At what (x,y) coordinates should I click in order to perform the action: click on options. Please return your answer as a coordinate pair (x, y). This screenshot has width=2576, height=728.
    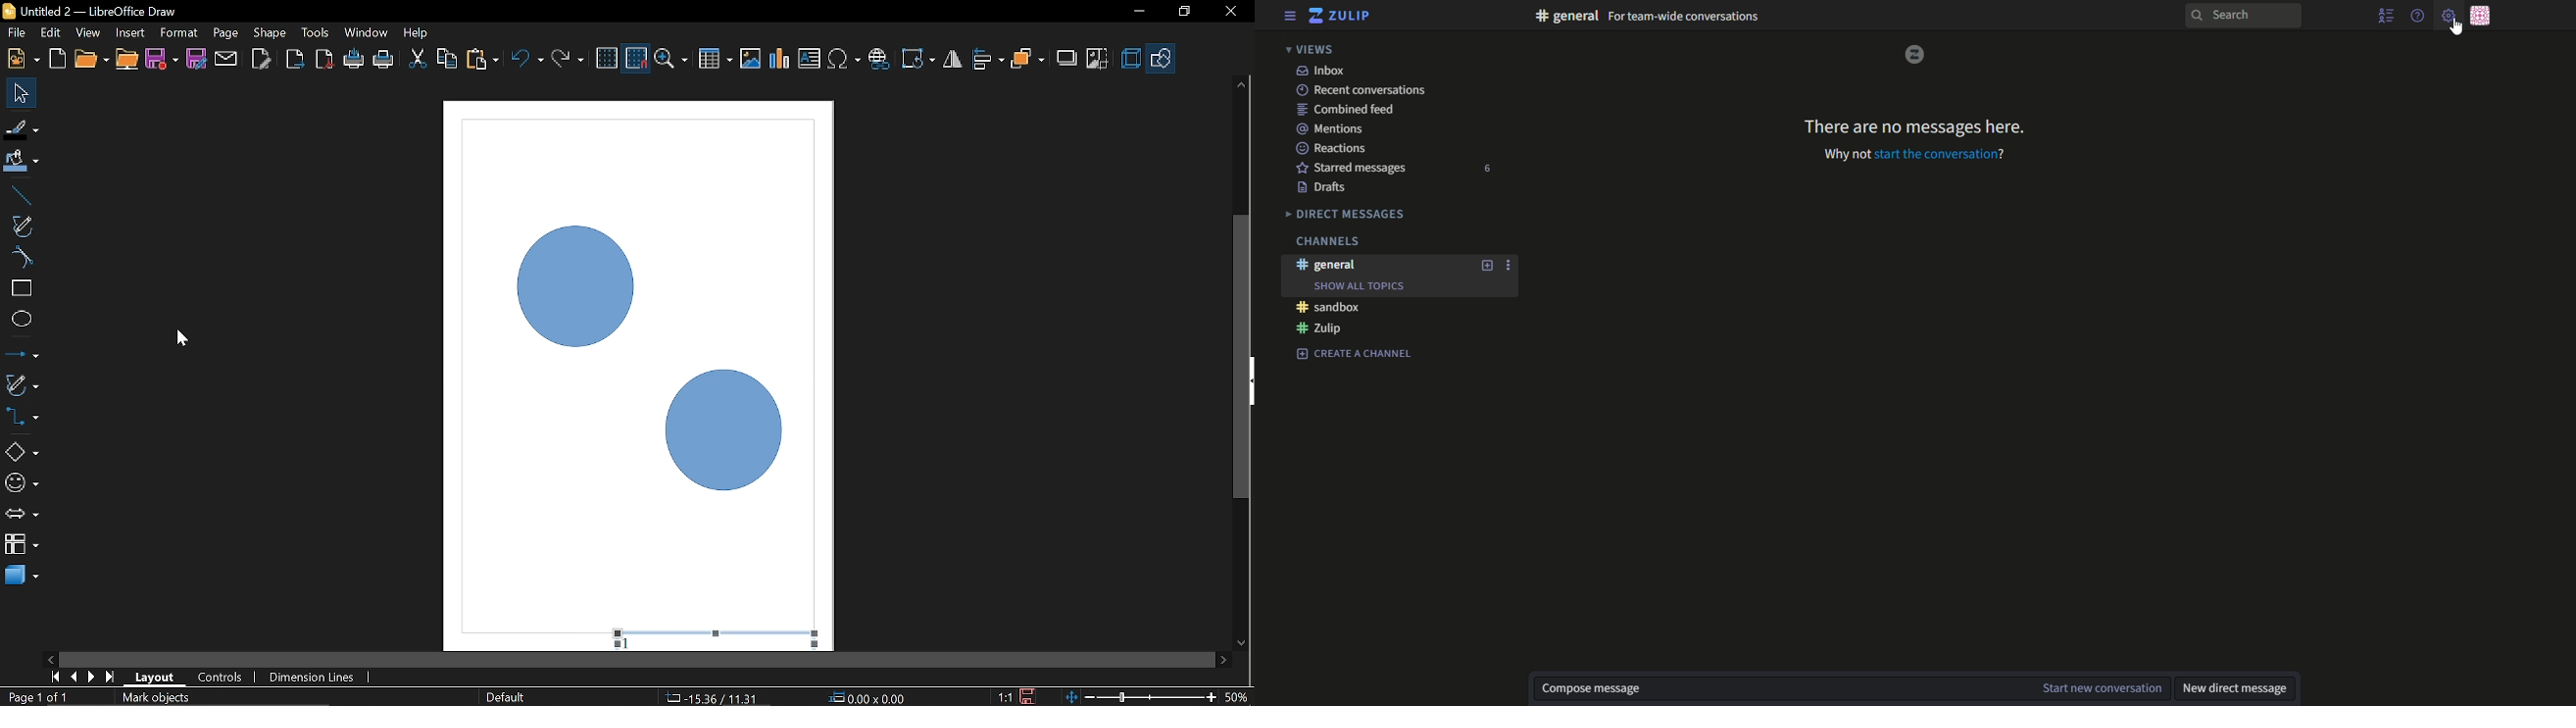
    Looking at the image, I should click on (1511, 266).